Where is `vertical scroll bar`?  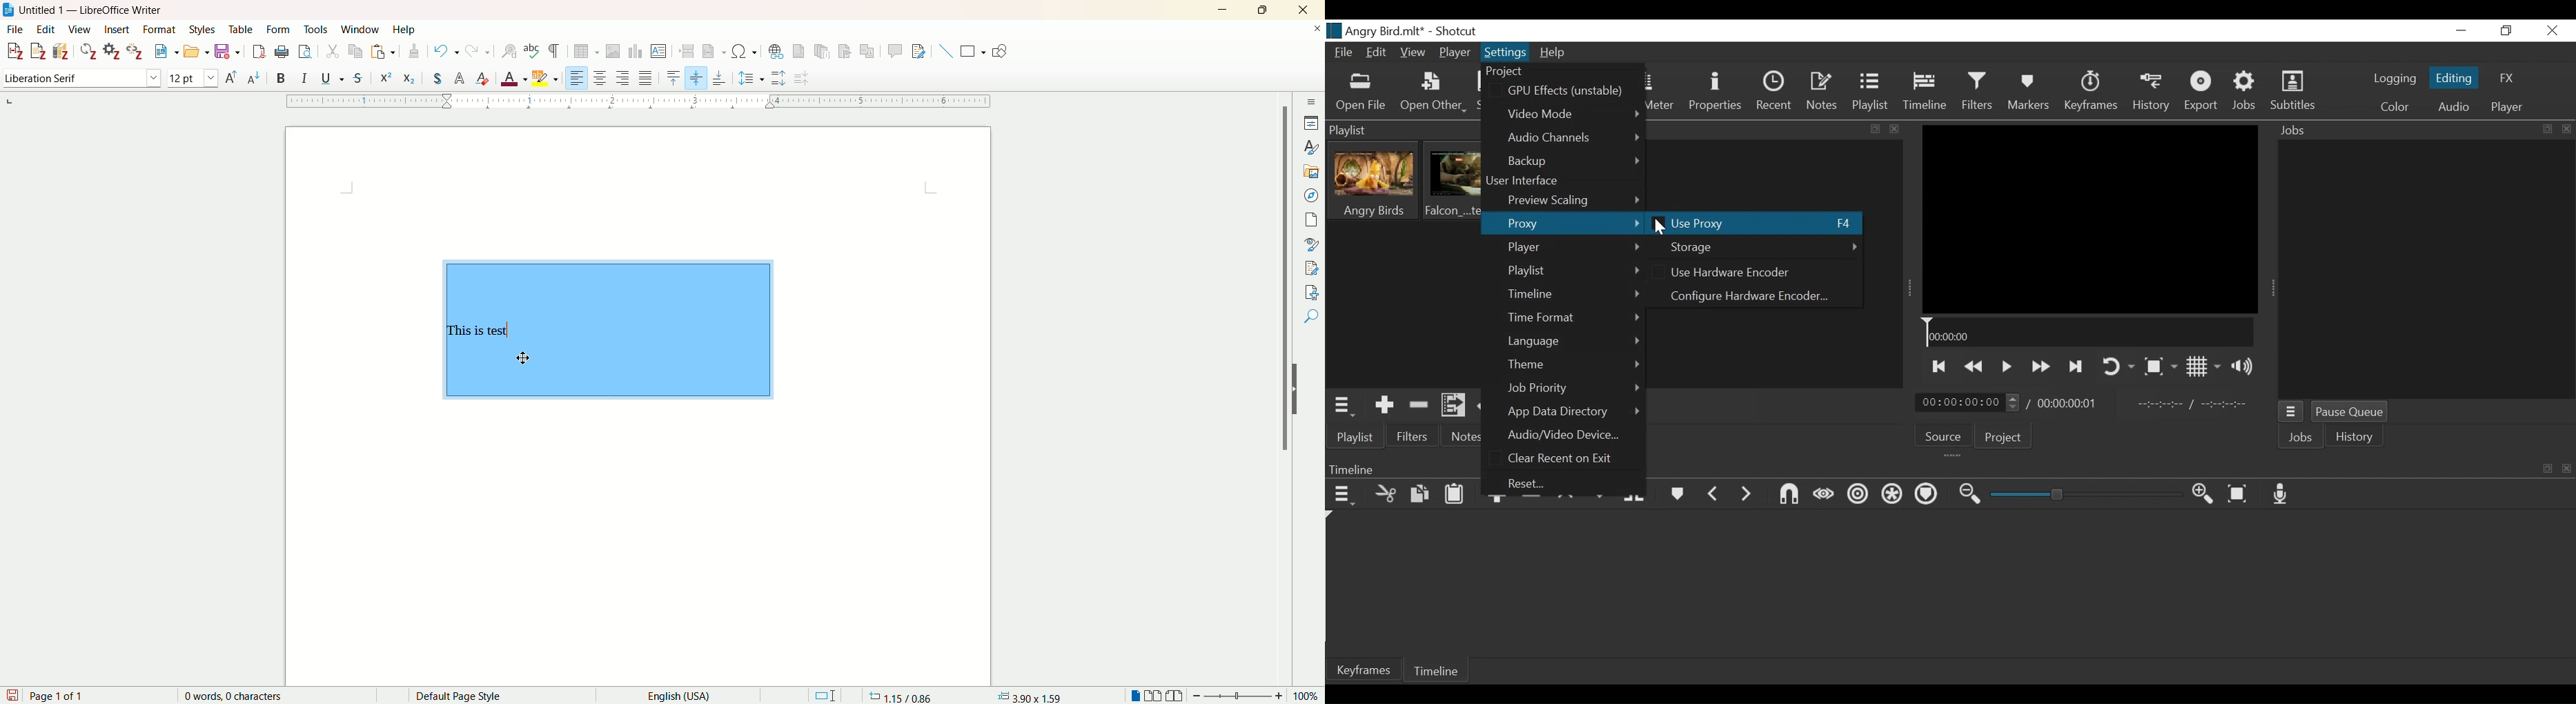
vertical scroll bar is located at coordinates (1281, 393).